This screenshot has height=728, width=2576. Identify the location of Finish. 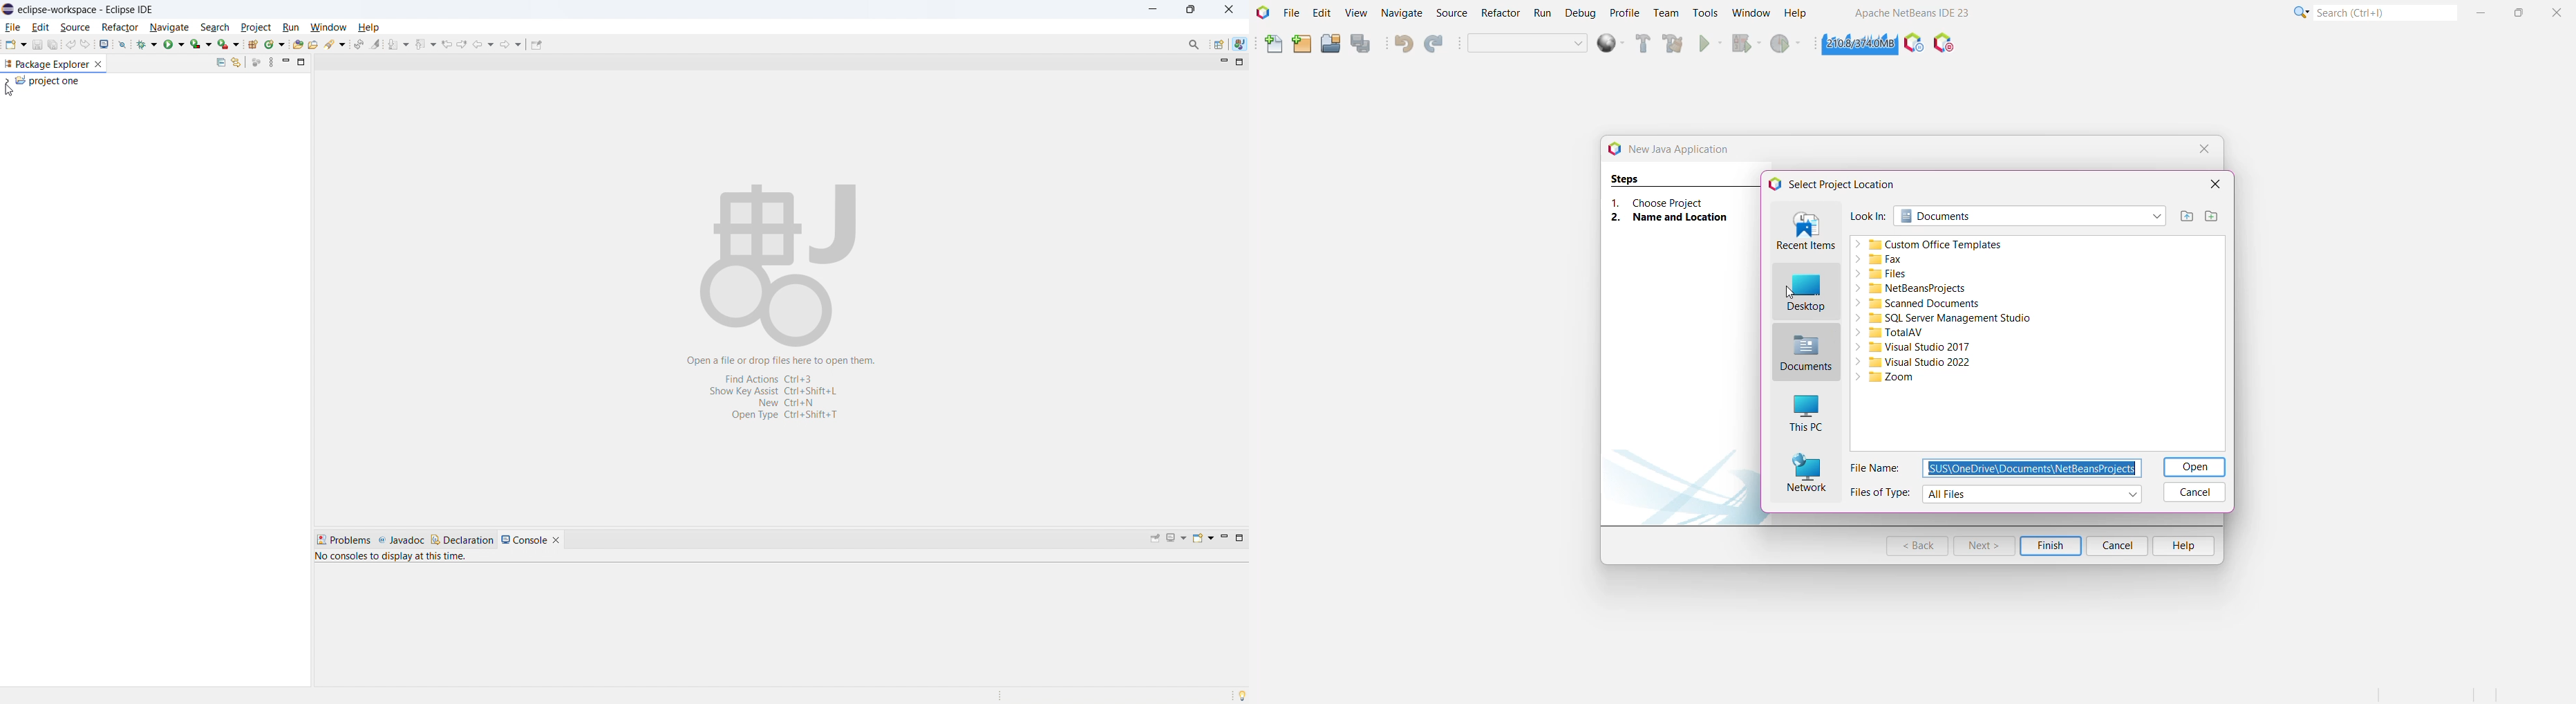
(2051, 546).